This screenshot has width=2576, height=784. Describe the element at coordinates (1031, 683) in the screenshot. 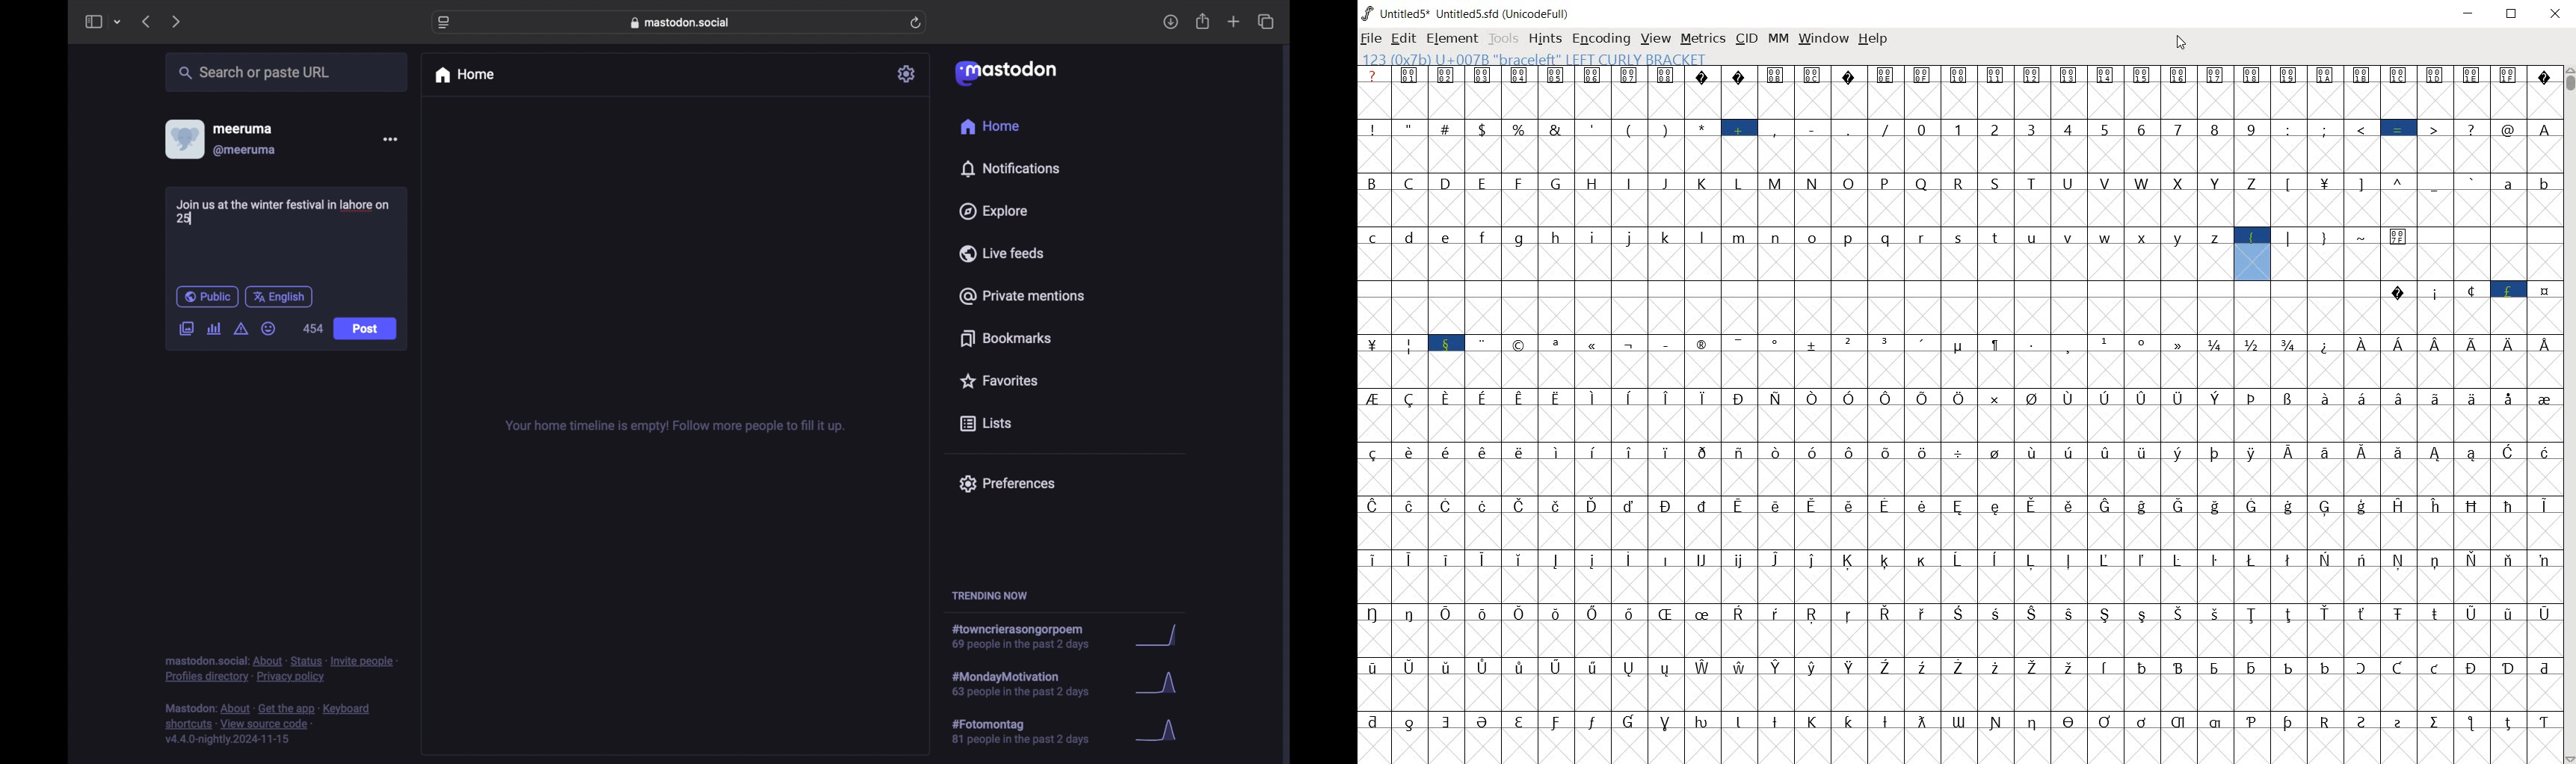

I see `hashtag trend` at that location.